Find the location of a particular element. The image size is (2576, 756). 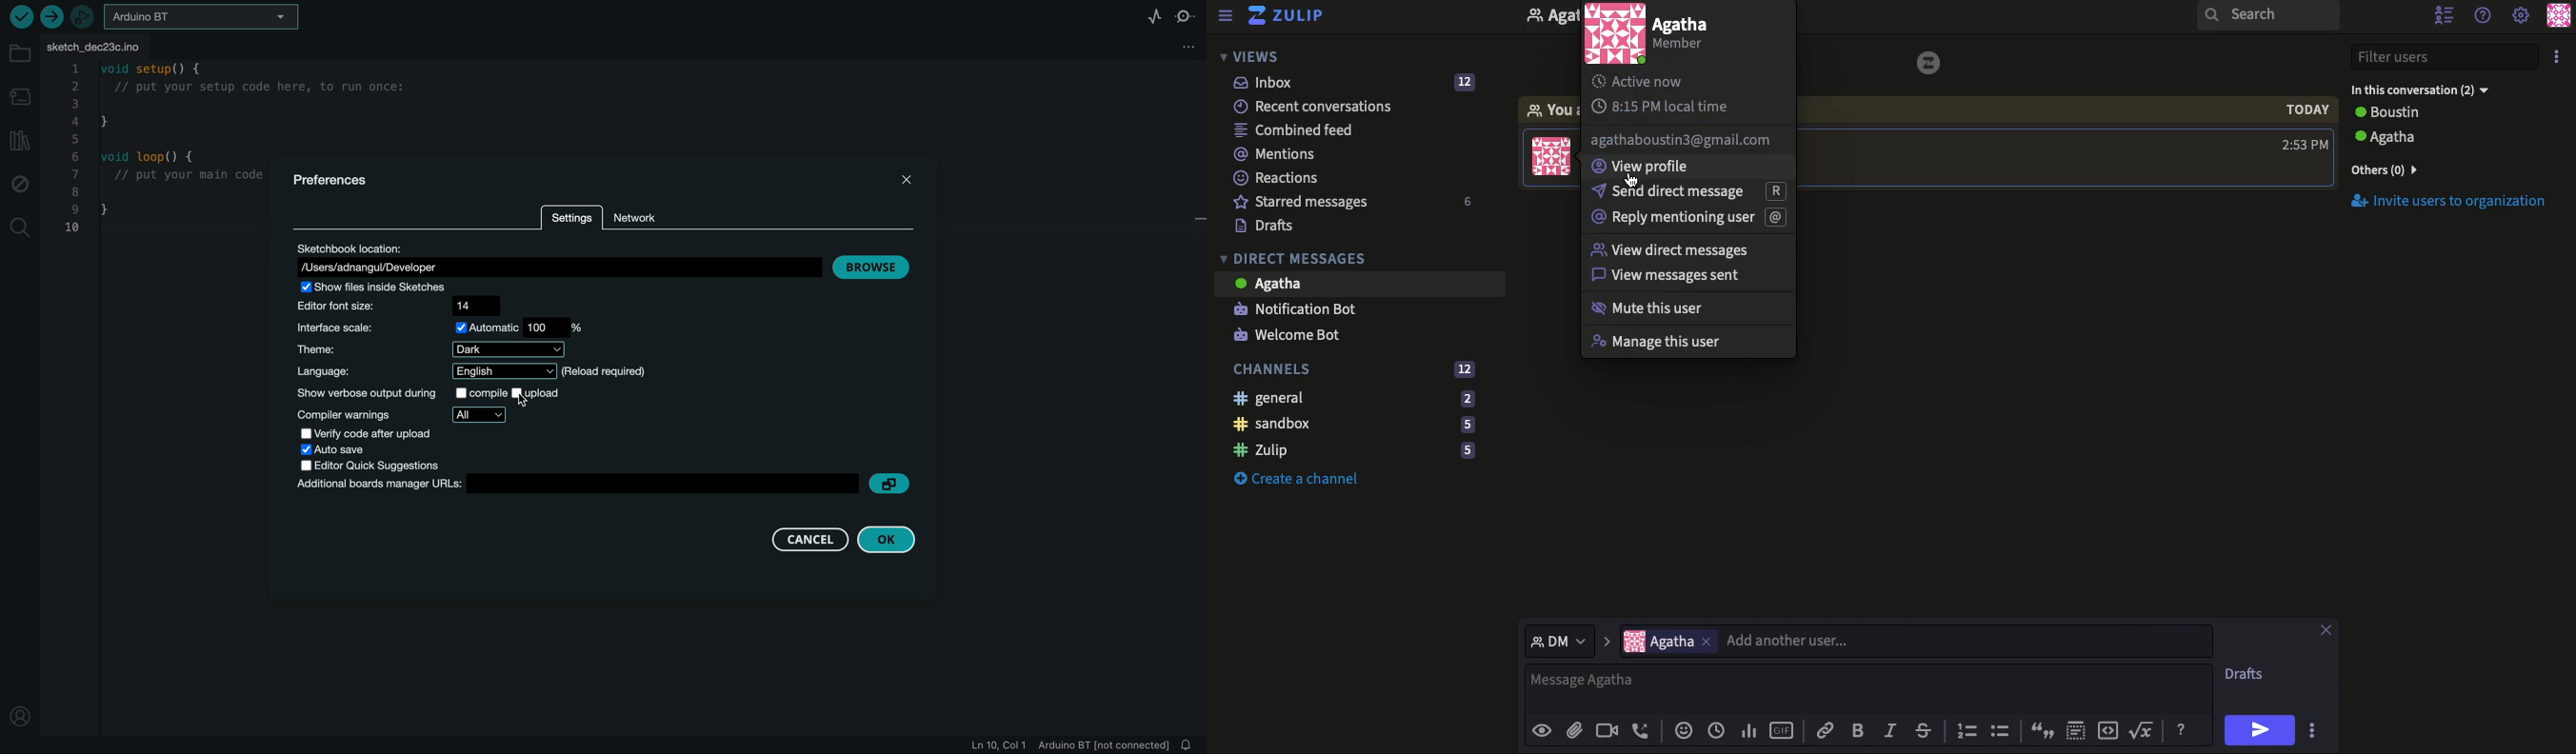

Invite users to organization is located at coordinates (2448, 201).